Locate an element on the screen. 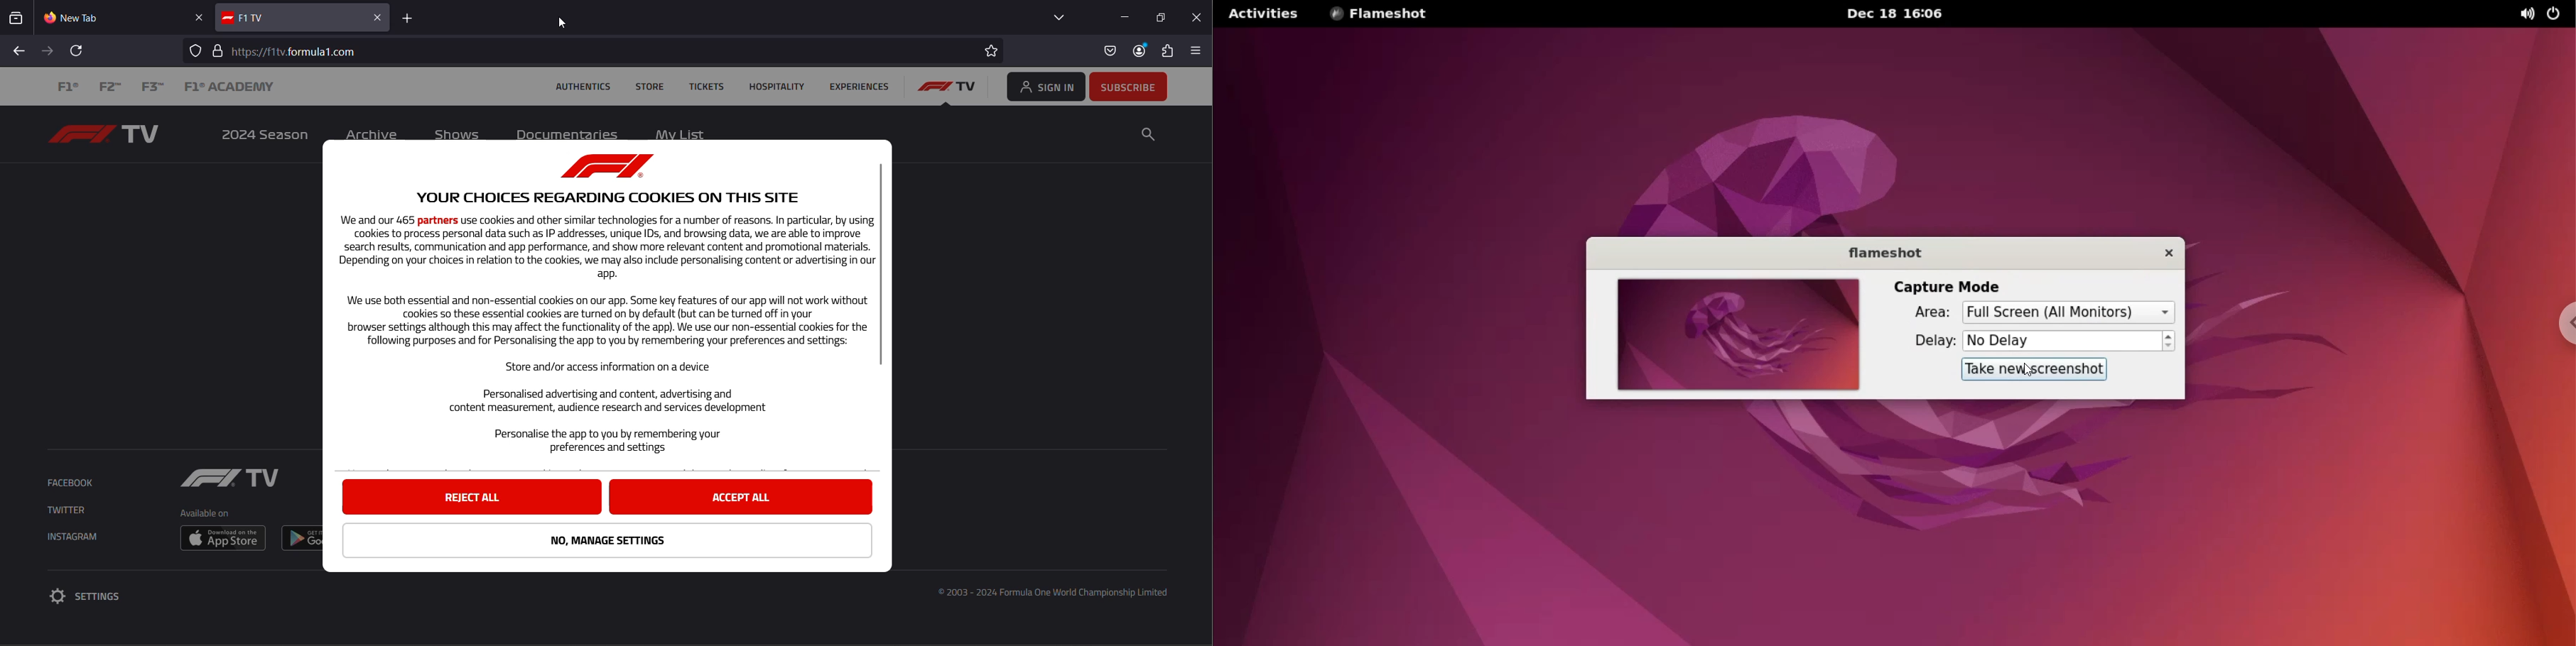 The height and width of the screenshot is (672, 2576).  is located at coordinates (3639, 771).